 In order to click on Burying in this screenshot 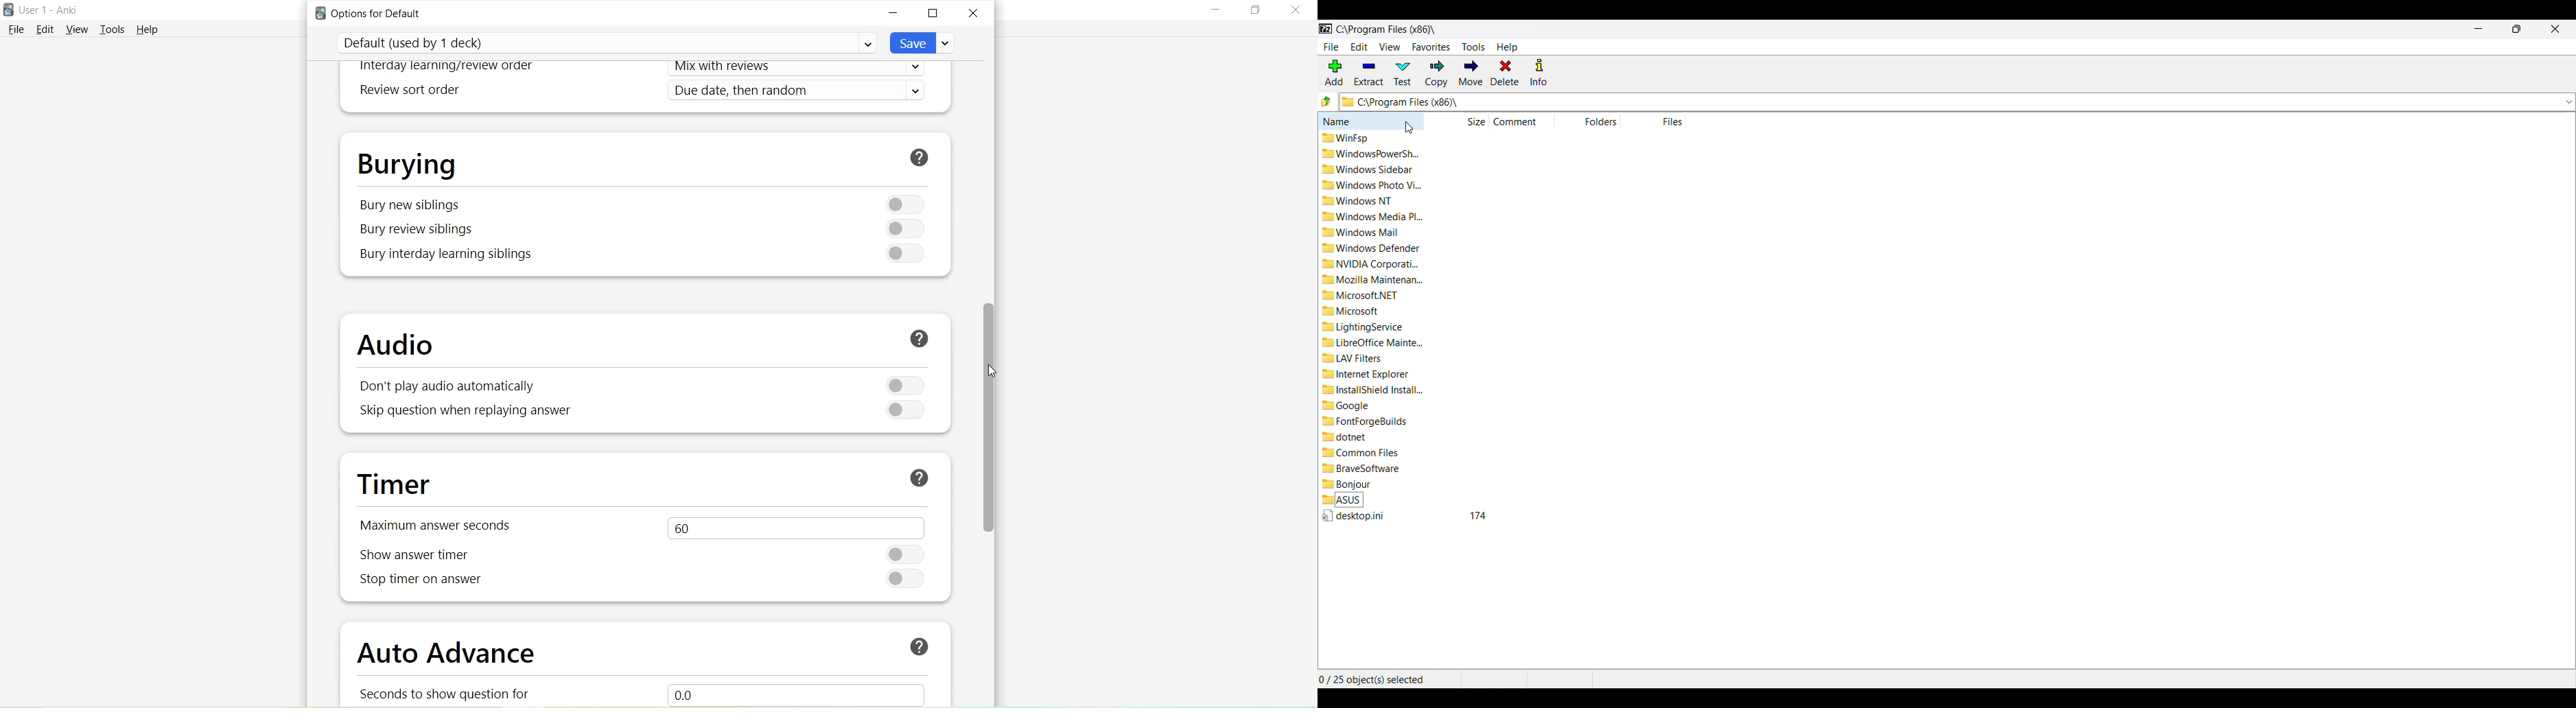, I will do `click(407, 163)`.